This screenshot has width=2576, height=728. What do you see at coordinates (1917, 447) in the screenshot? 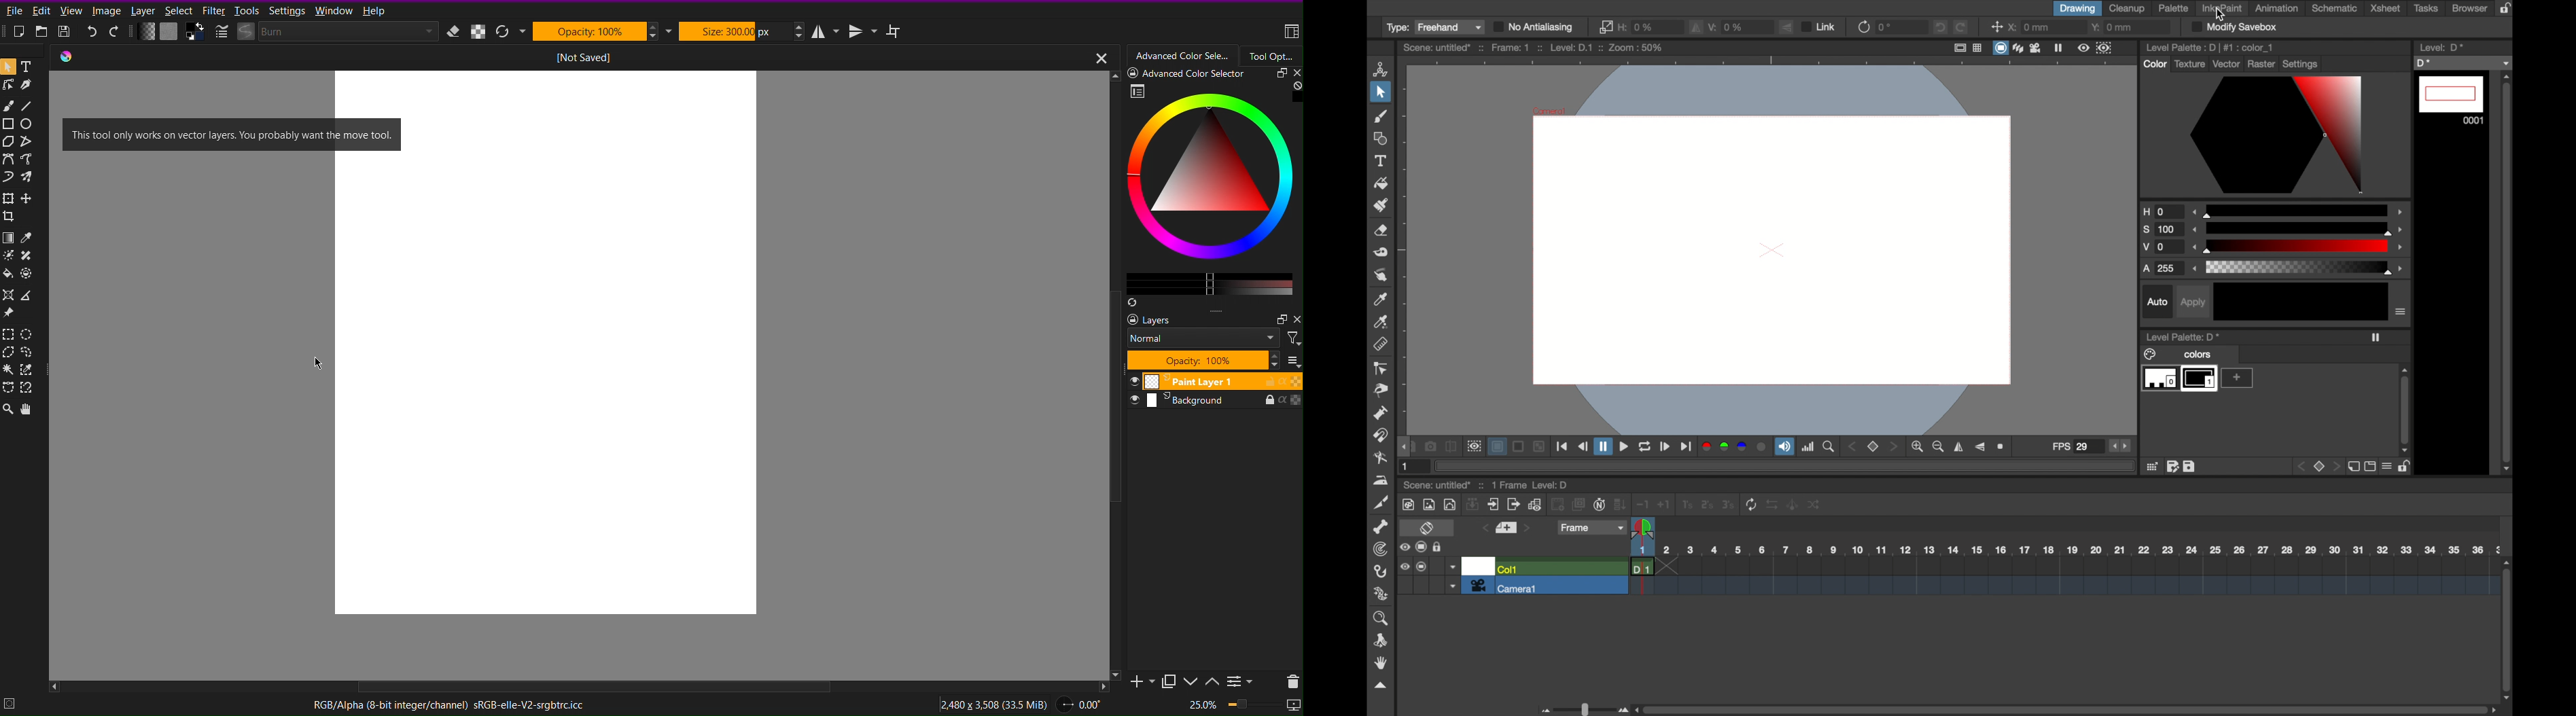
I see `zoom in` at bounding box center [1917, 447].